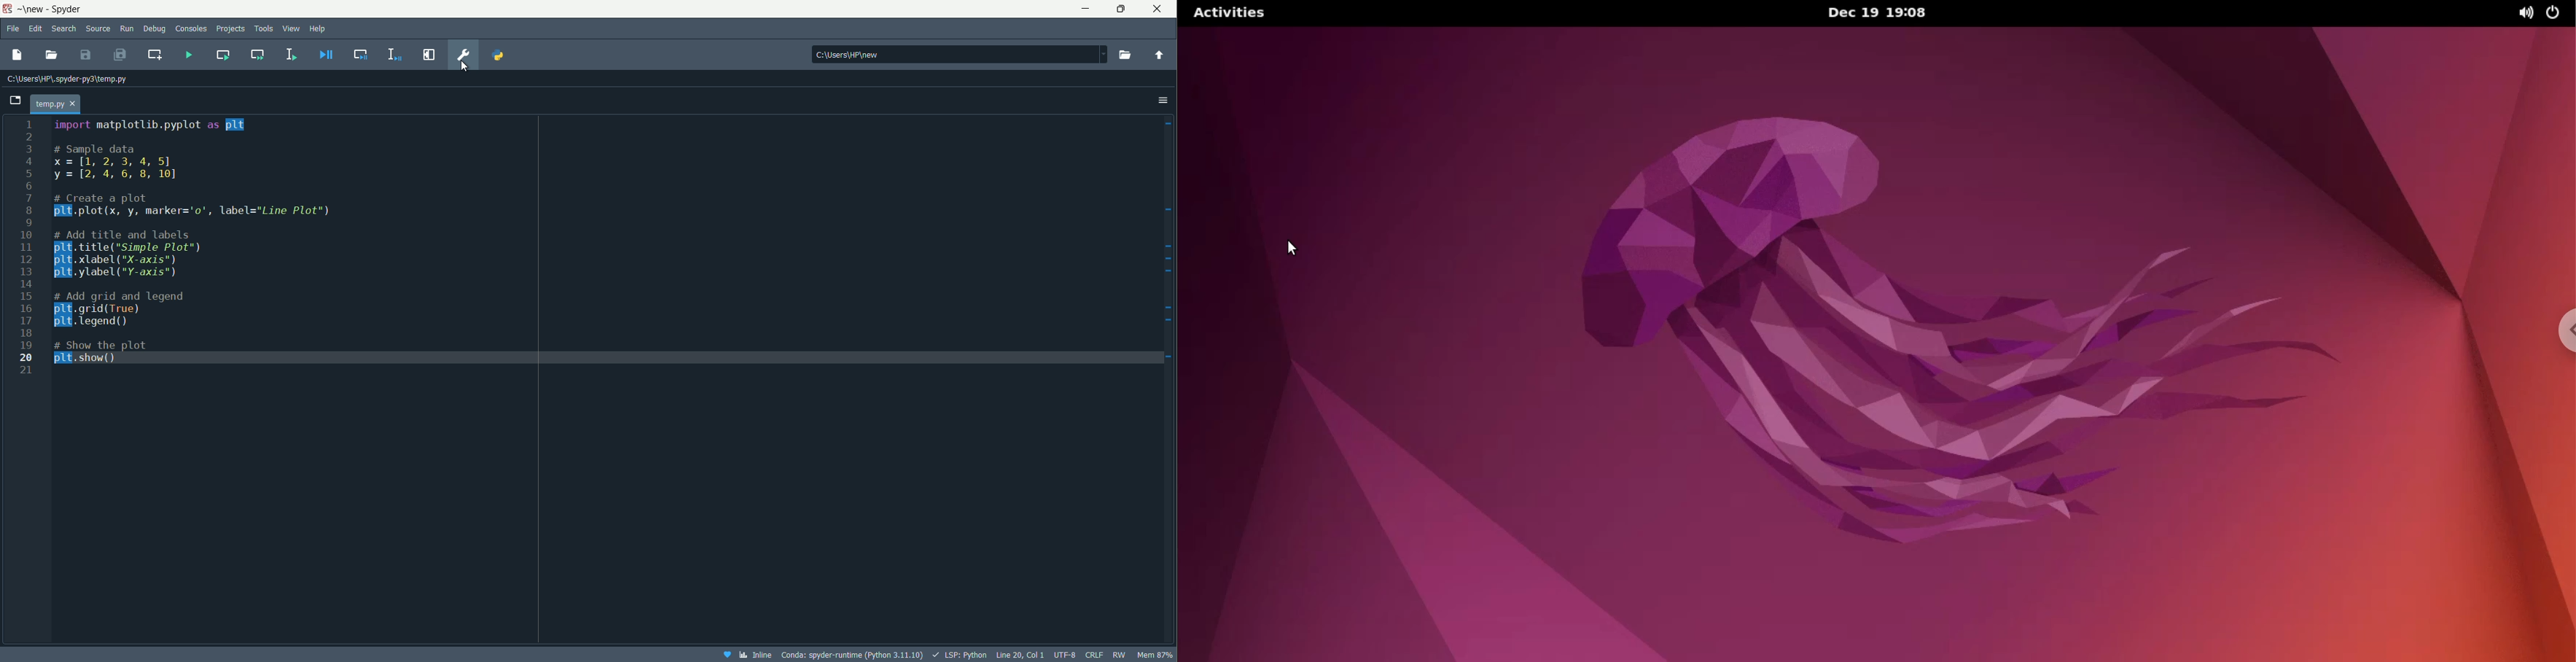 The image size is (2576, 672). What do you see at coordinates (230, 29) in the screenshot?
I see `projects` at bounding box center [230, 29].